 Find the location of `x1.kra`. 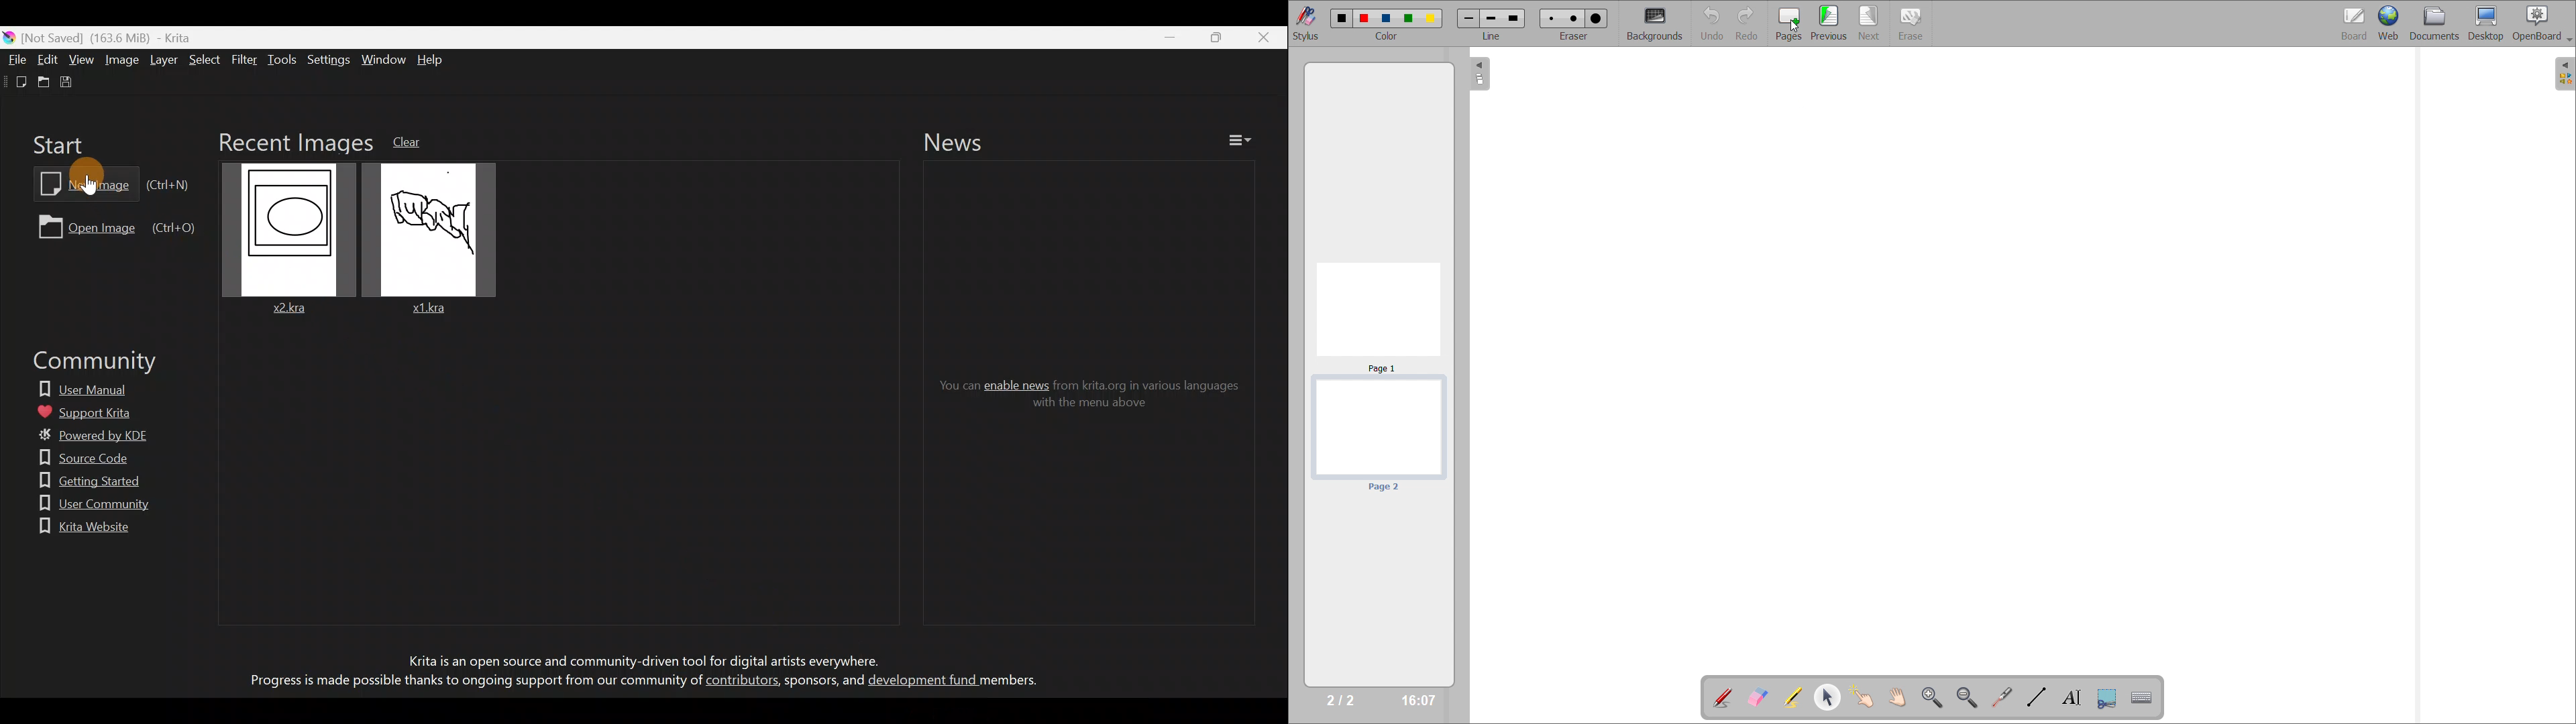

x1.kra is located at coordinates (424, 239).